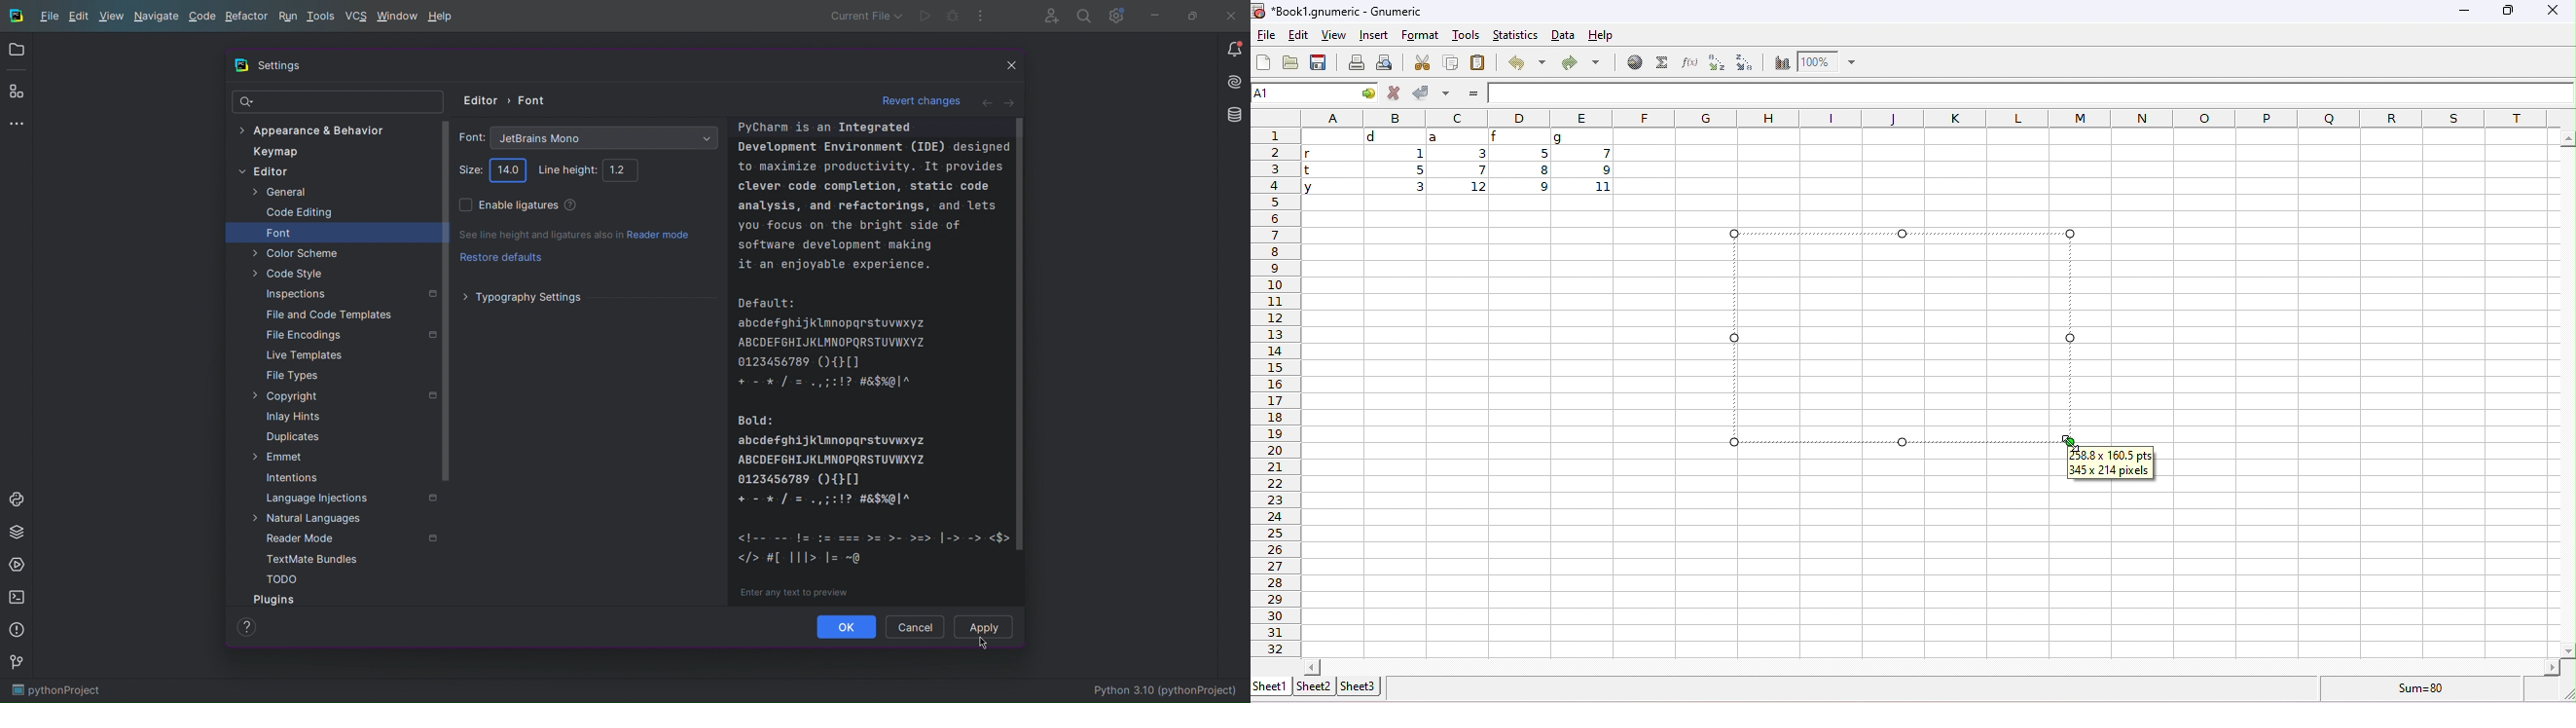  I want to click on minimize, so click(2464, 14).